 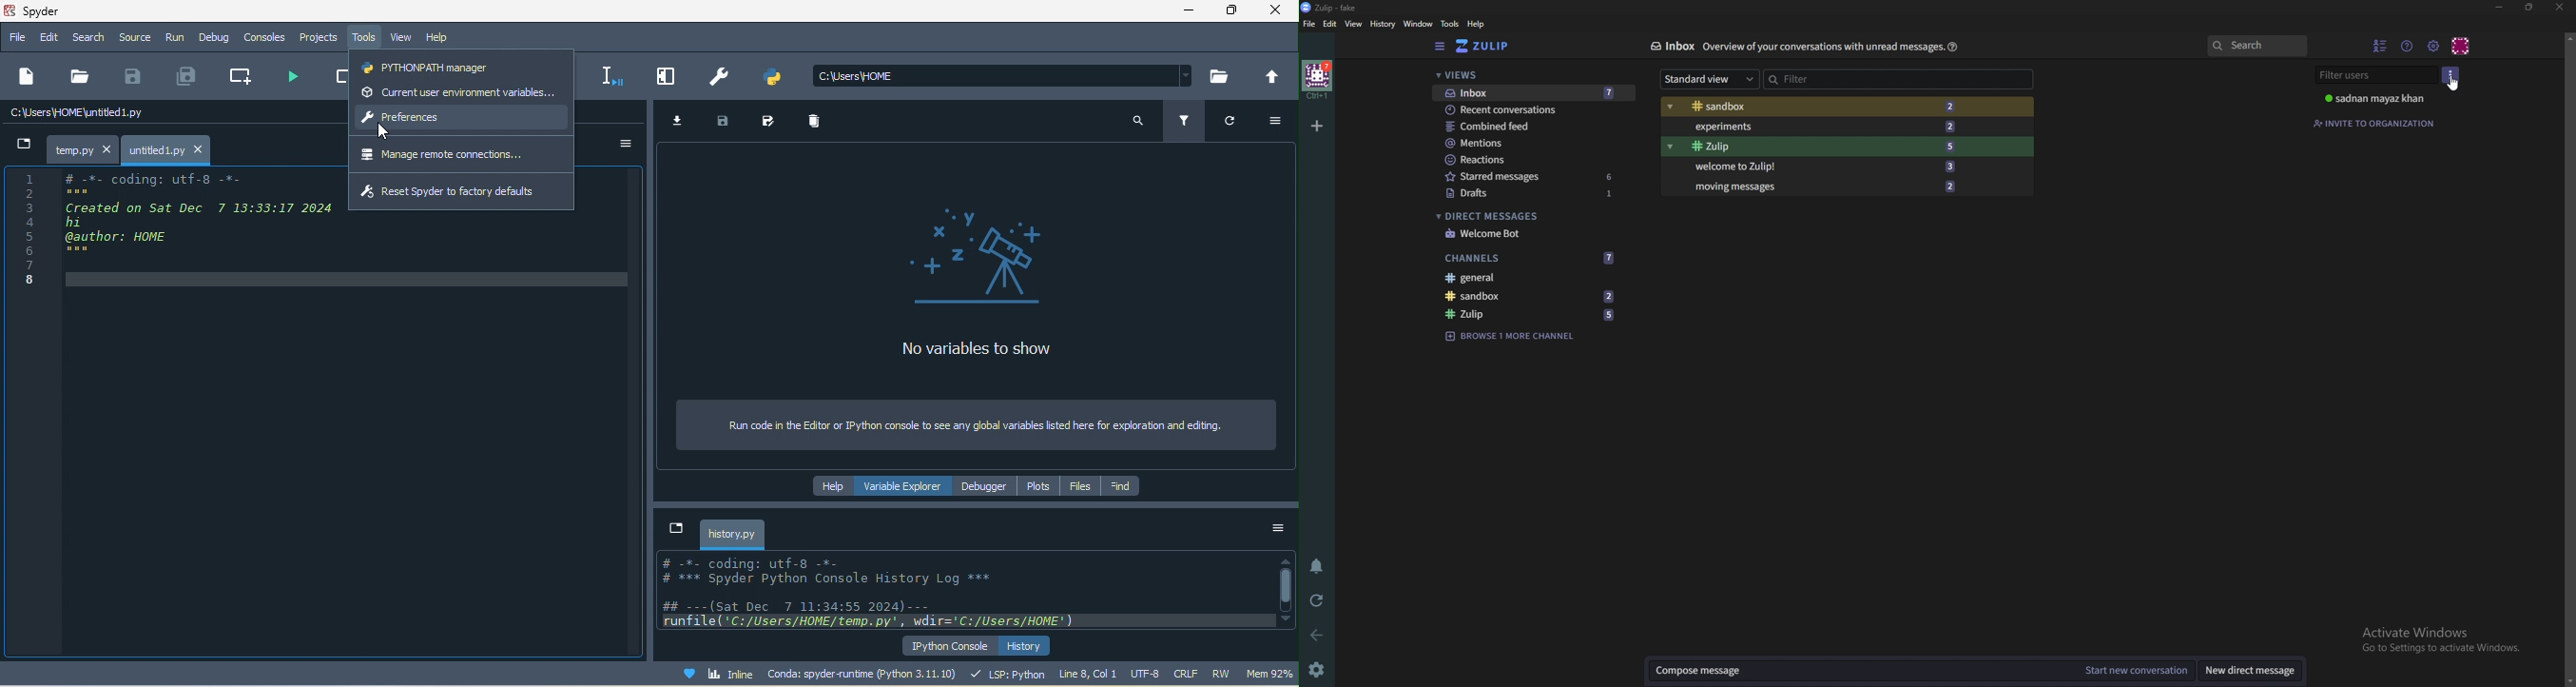 What do you see at coordinates (1819, 127) in the screenshot?
I see `Experiments` at bounding box center [1819, 127].